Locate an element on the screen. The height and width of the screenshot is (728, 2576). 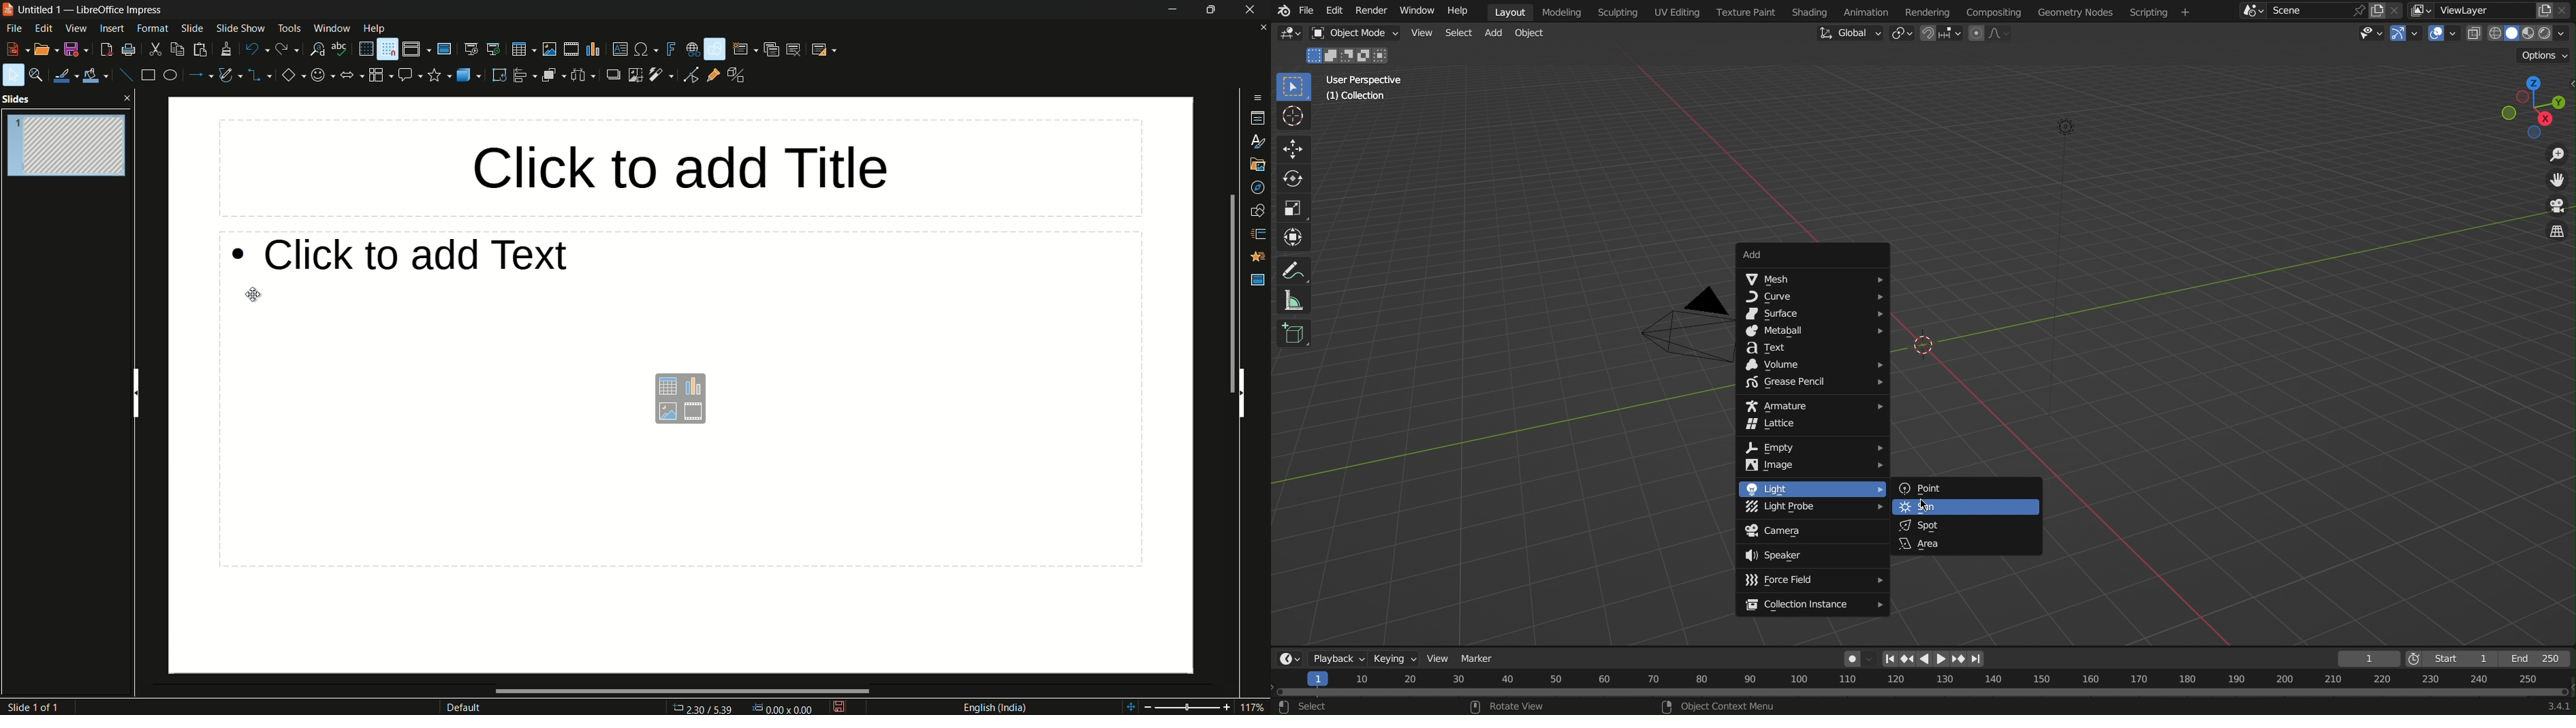
insert image is located at coordinates (550, 48).